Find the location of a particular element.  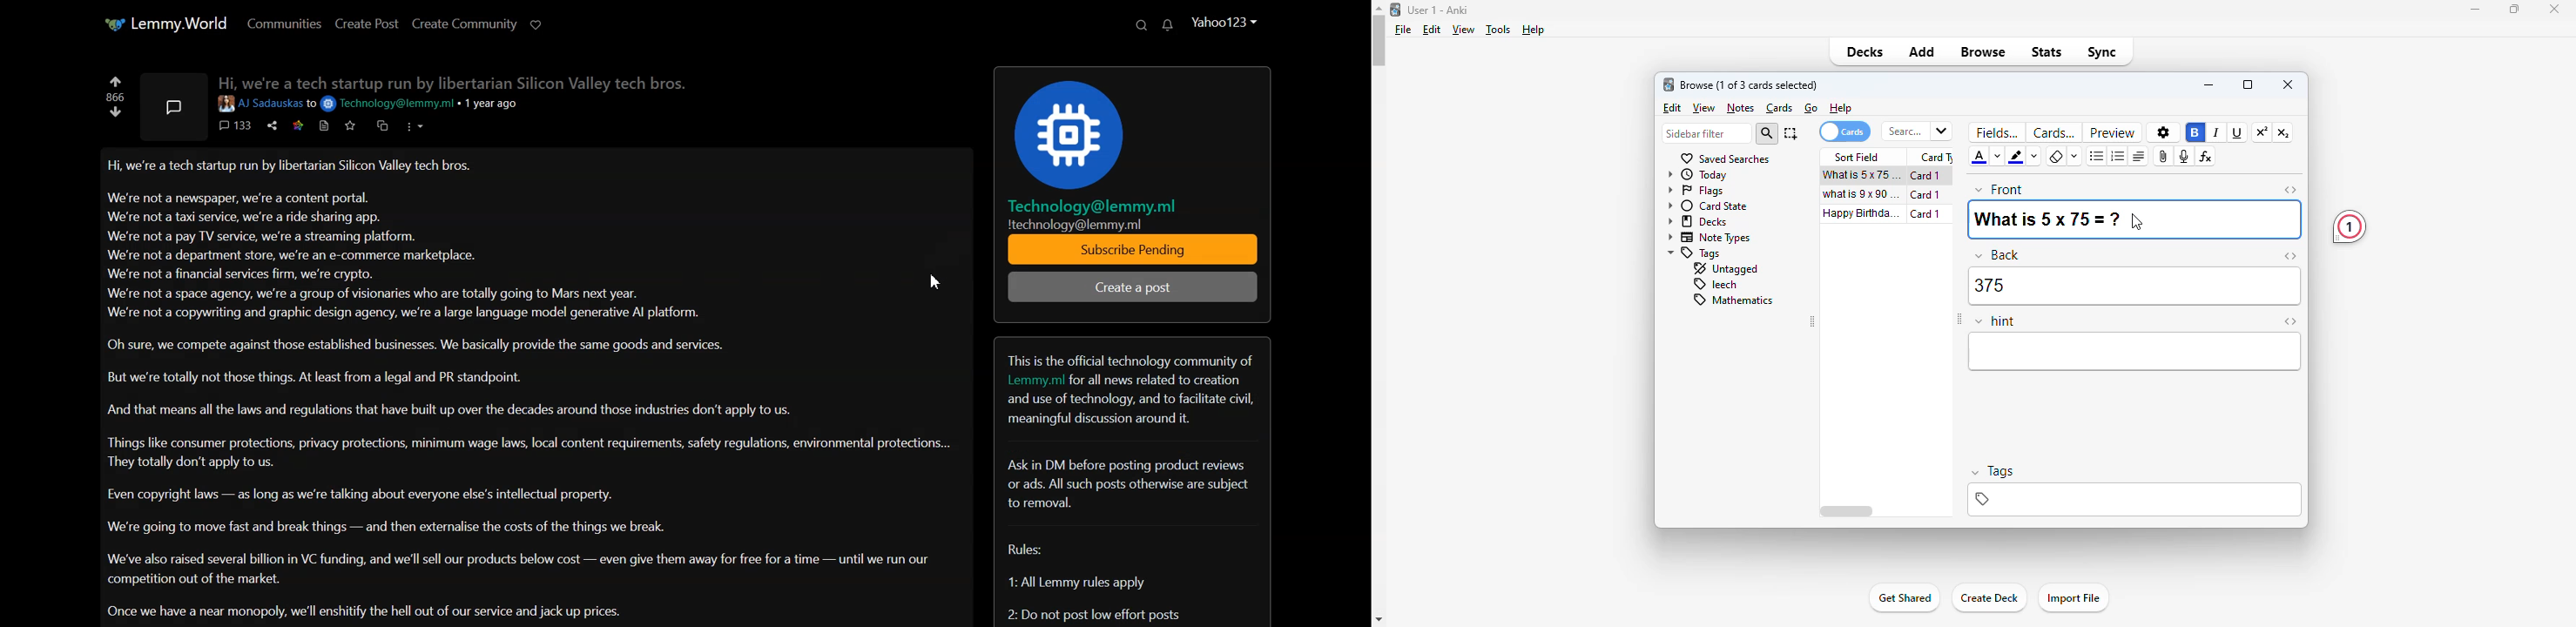

italic is located at coordinates (2217, 132).